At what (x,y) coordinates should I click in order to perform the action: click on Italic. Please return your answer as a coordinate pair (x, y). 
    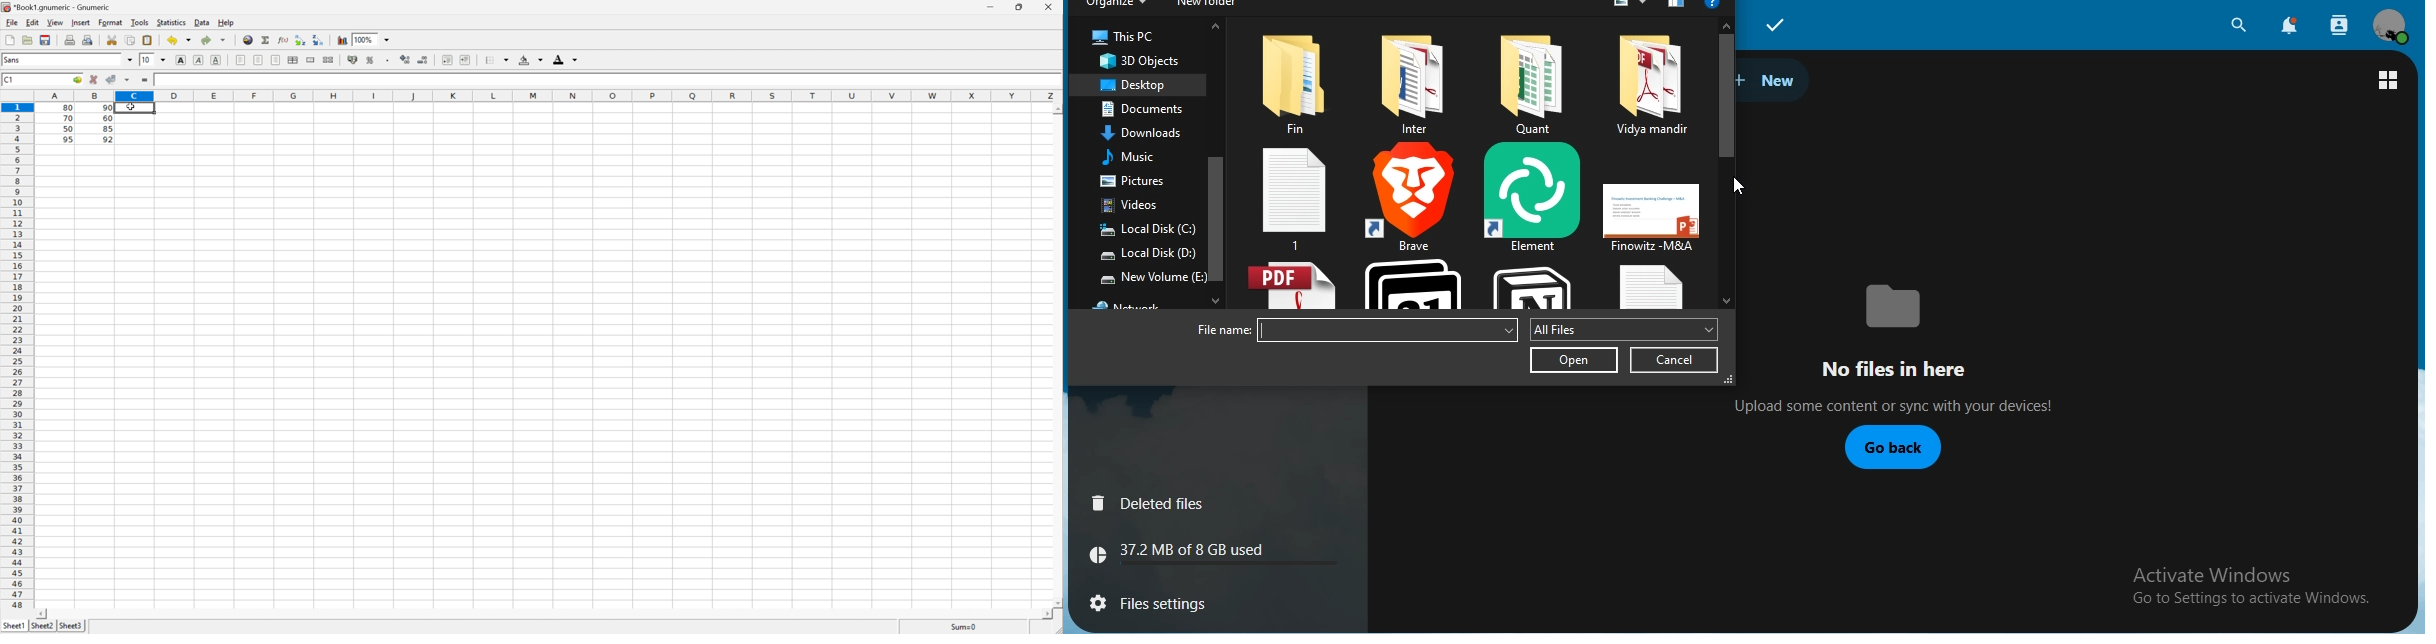
    Looking at the image, I should click on (199, 59).